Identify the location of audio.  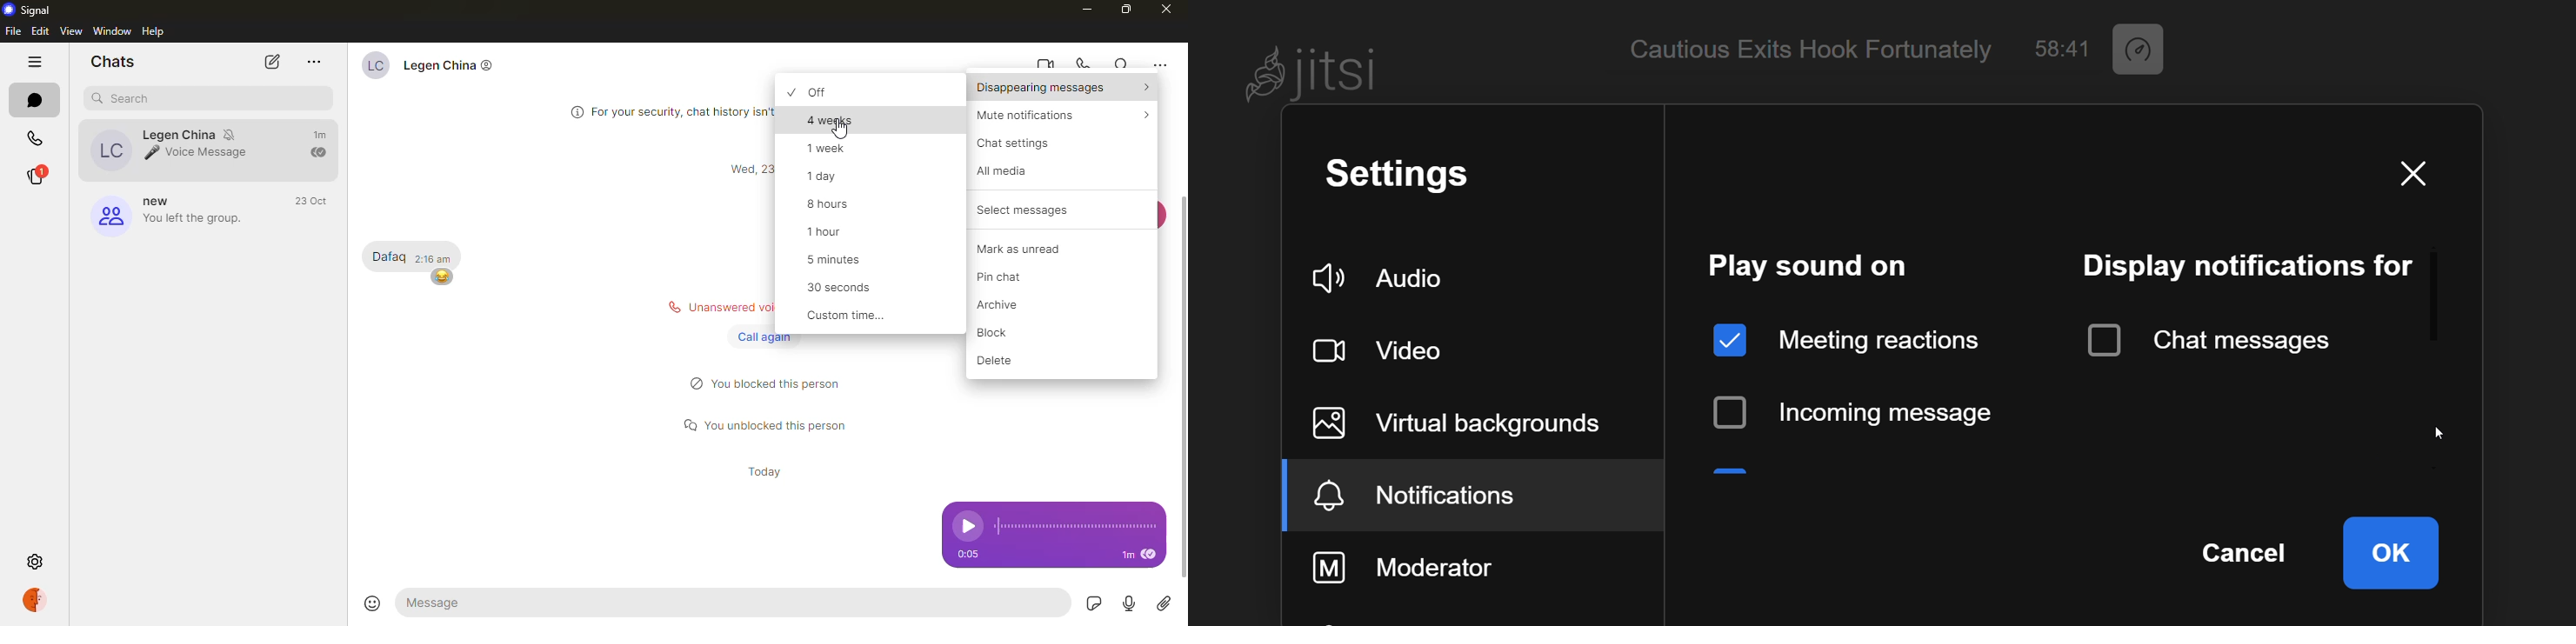
(1388, 273).